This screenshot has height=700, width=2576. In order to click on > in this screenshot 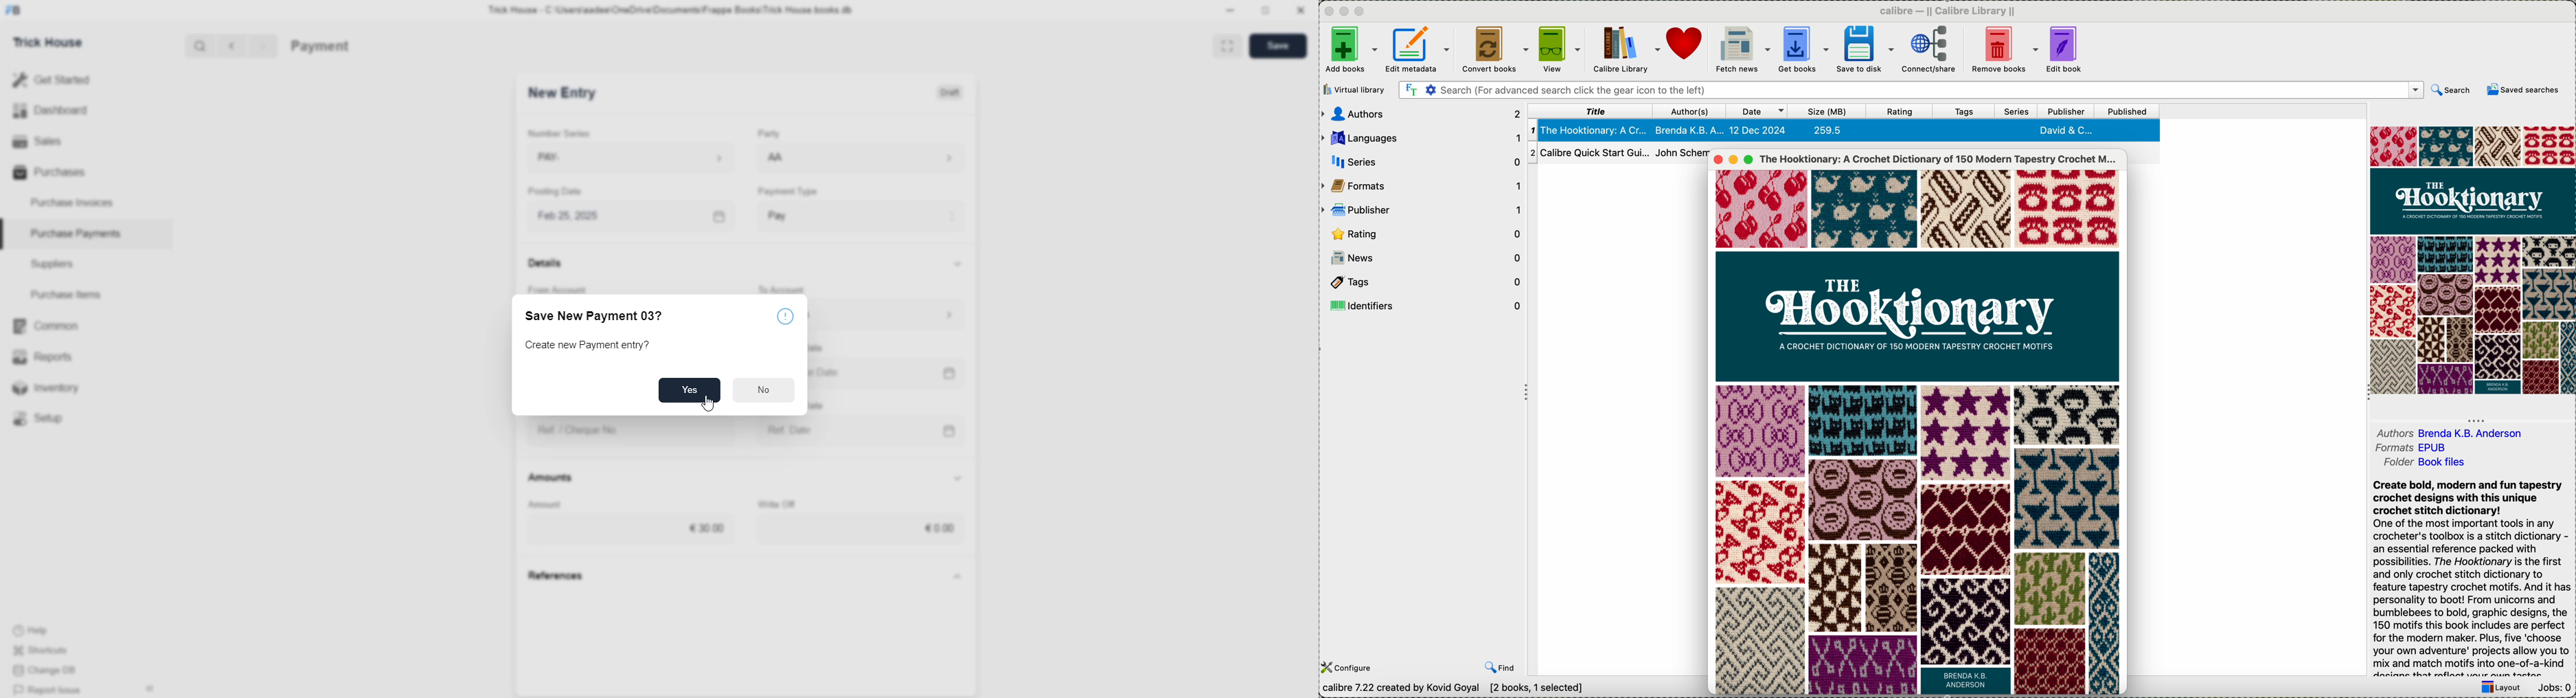, I will do `click(262, 46)`.